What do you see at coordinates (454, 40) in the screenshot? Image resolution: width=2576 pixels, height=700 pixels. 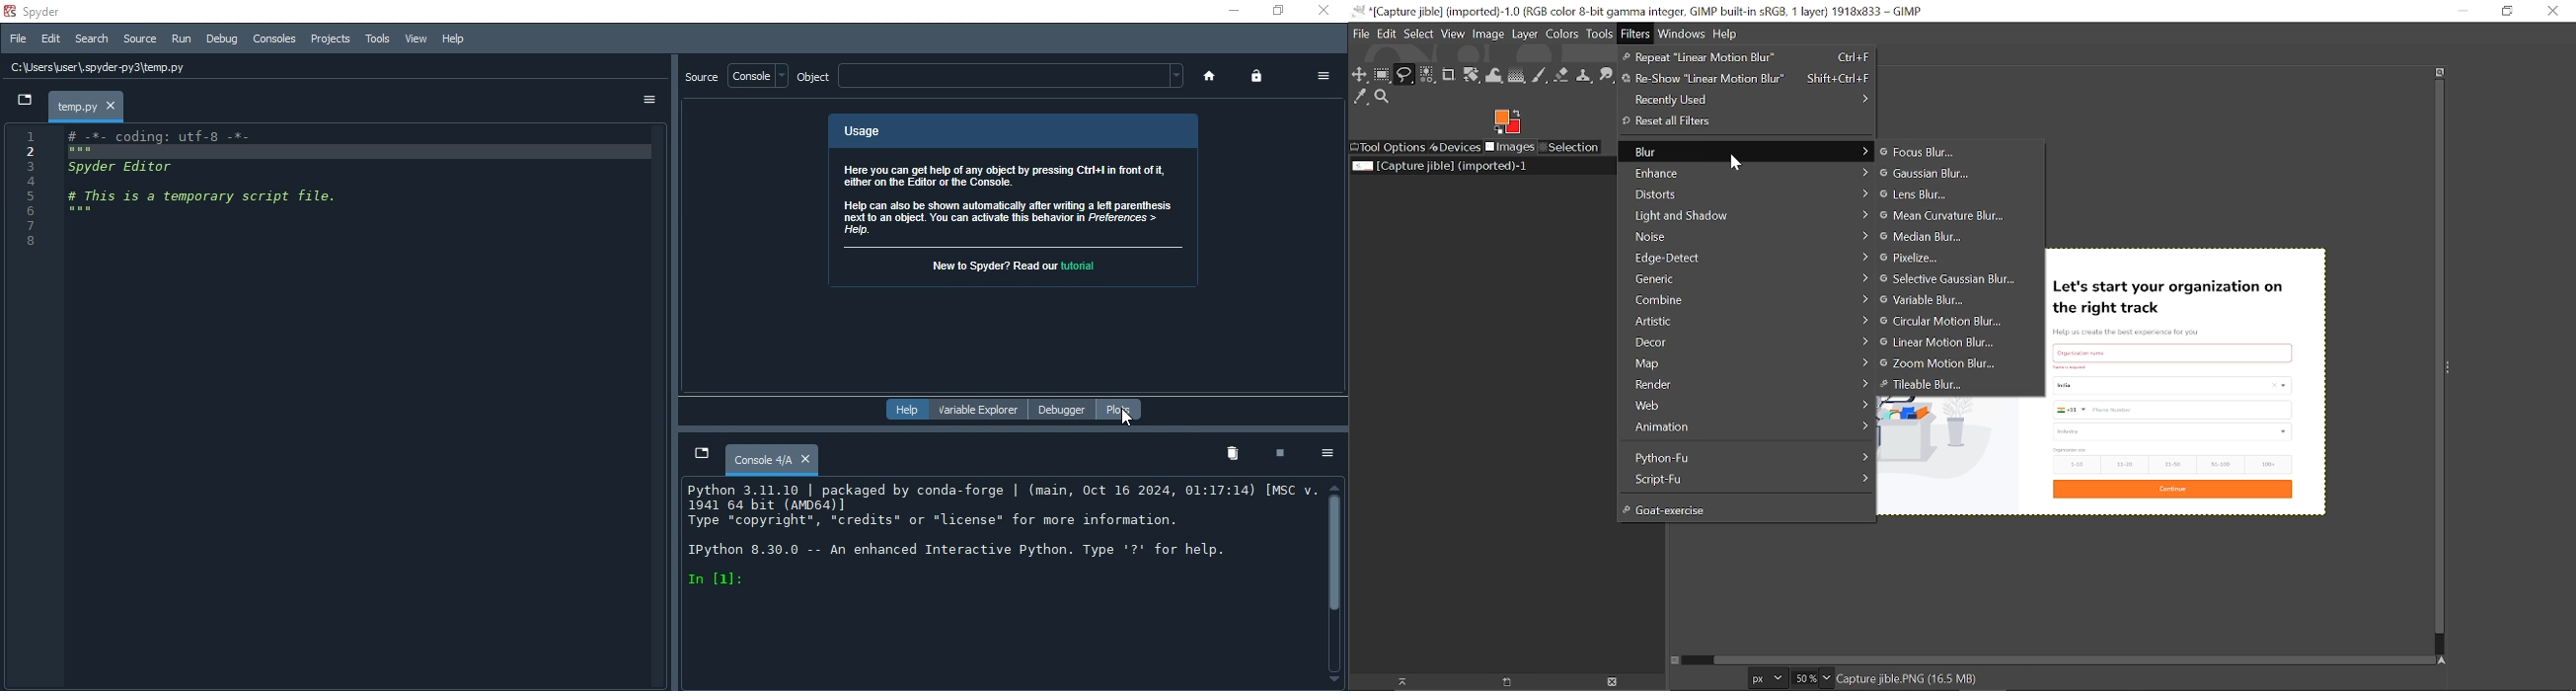 I see `Help` at bounding box center [454, 40].